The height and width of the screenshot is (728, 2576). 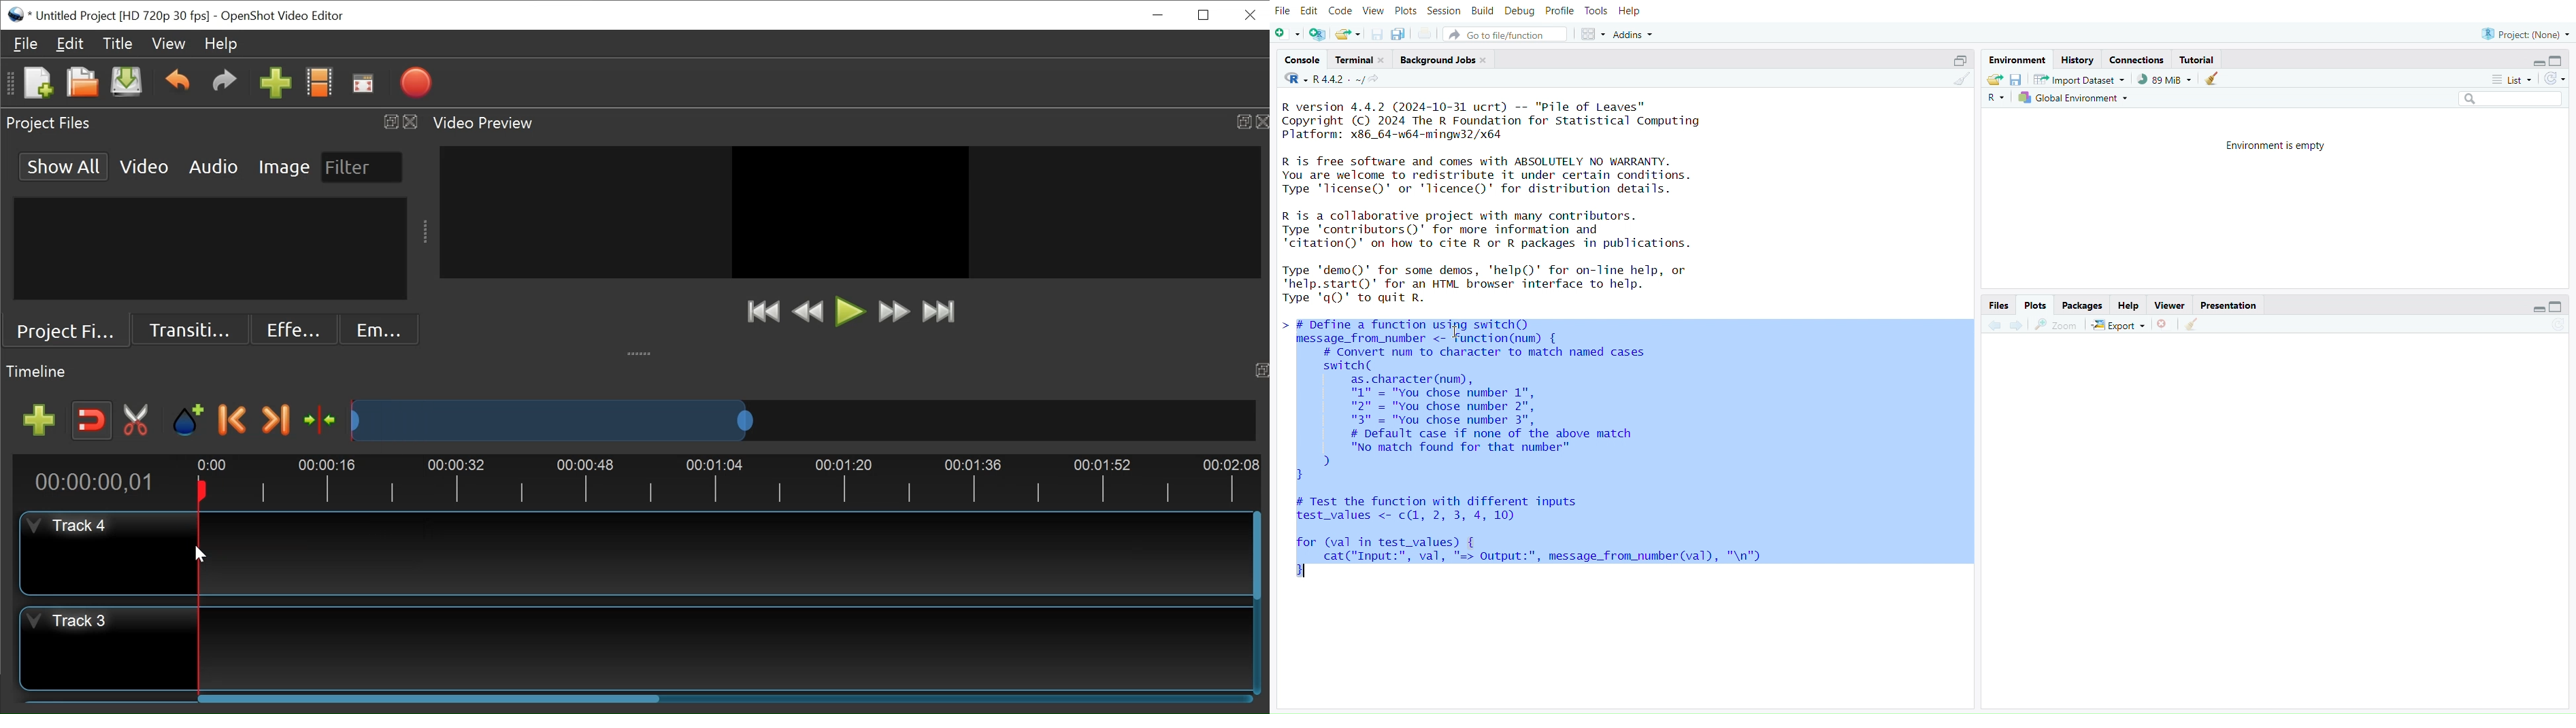 I want to click on Presentation, so click(x=2228, y=305).